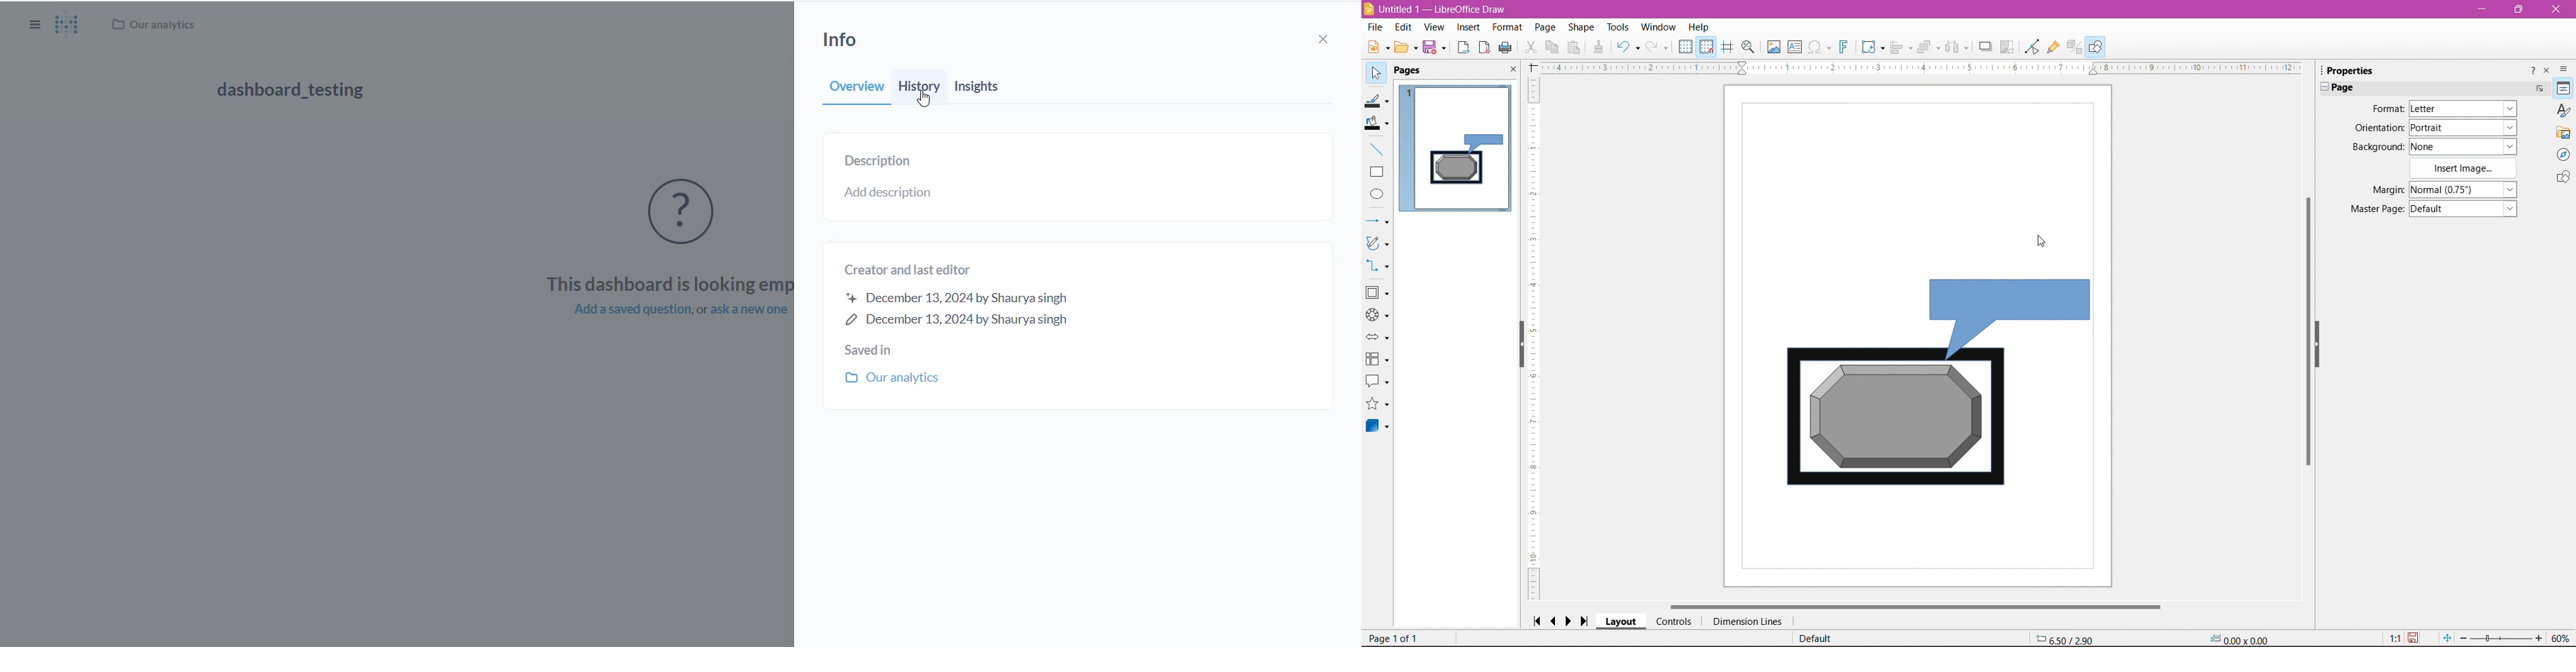  I want to click on Help about this sidebar deck, so click(2531, 70).